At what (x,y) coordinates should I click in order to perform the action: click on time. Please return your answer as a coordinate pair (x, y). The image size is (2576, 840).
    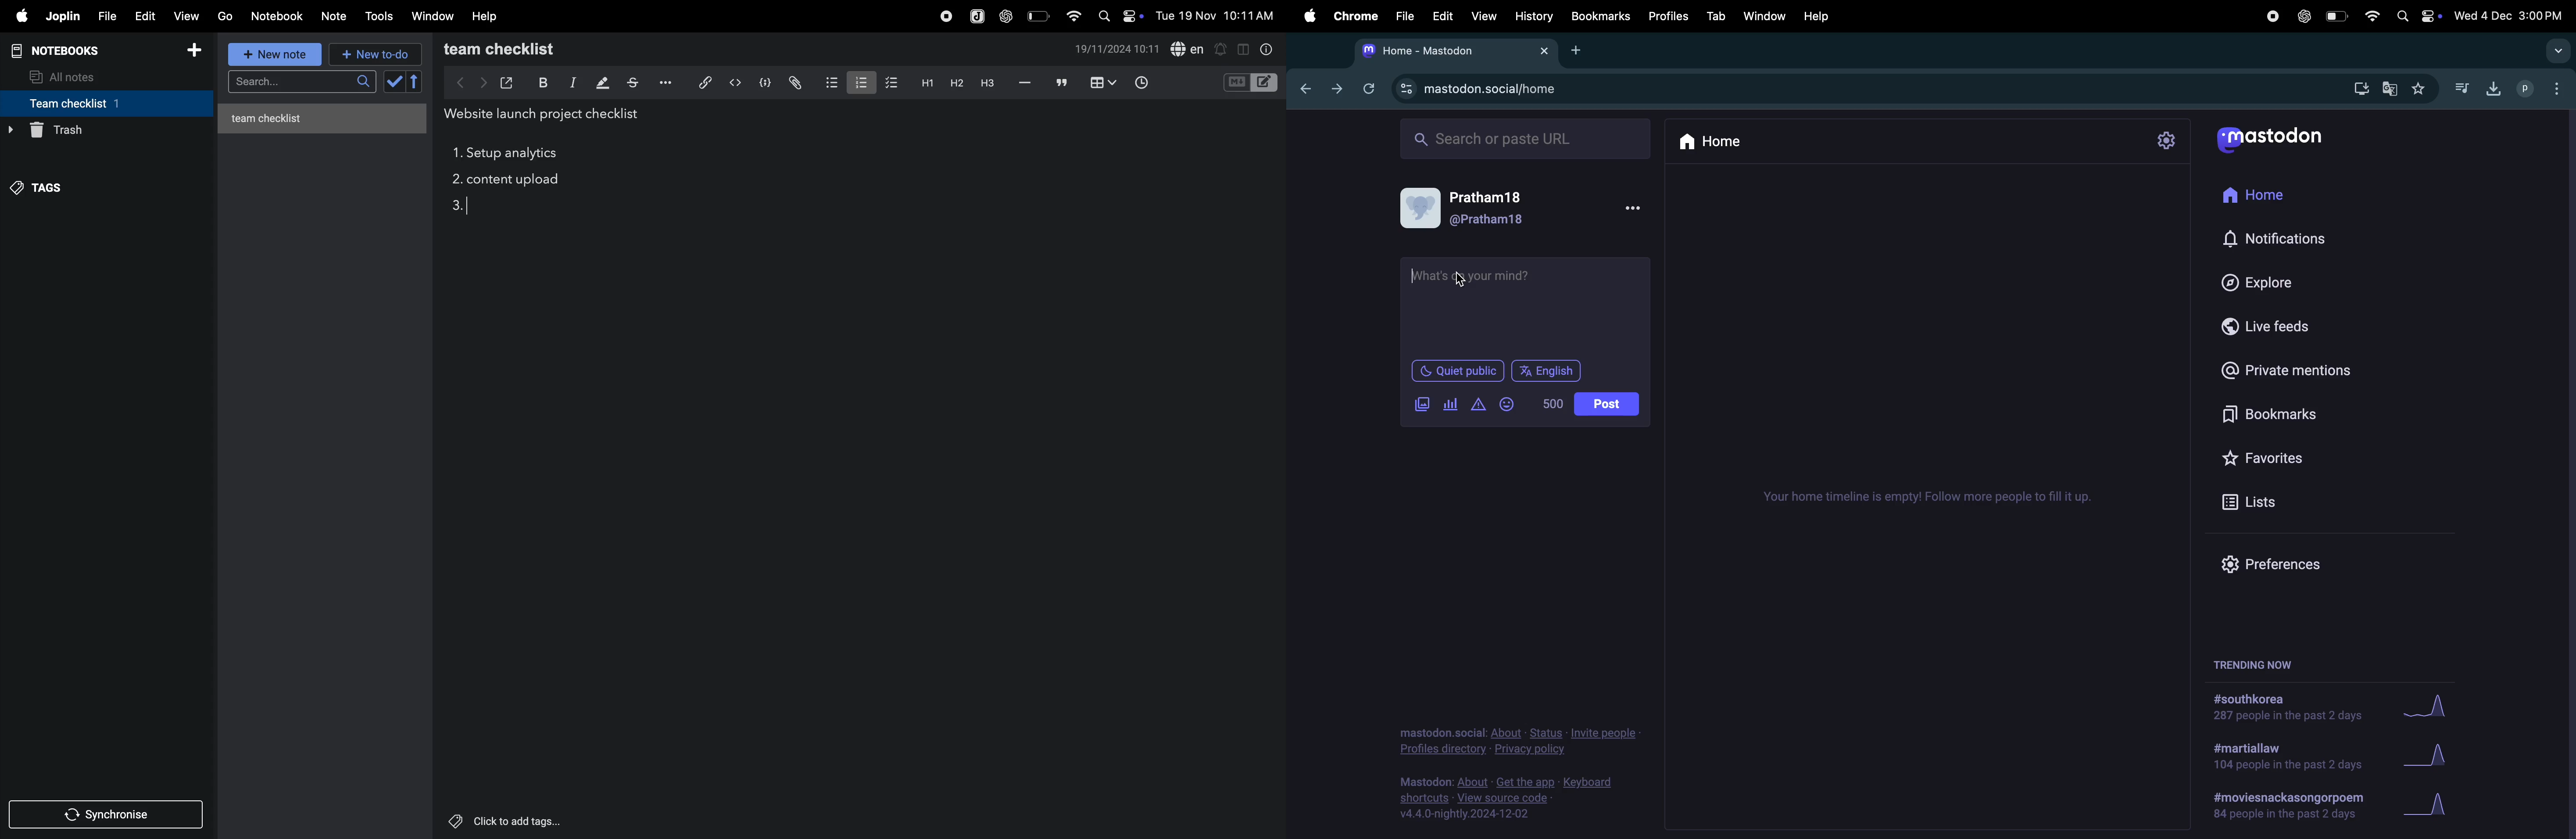
    Looking at the image, I should click on (1143, 81).